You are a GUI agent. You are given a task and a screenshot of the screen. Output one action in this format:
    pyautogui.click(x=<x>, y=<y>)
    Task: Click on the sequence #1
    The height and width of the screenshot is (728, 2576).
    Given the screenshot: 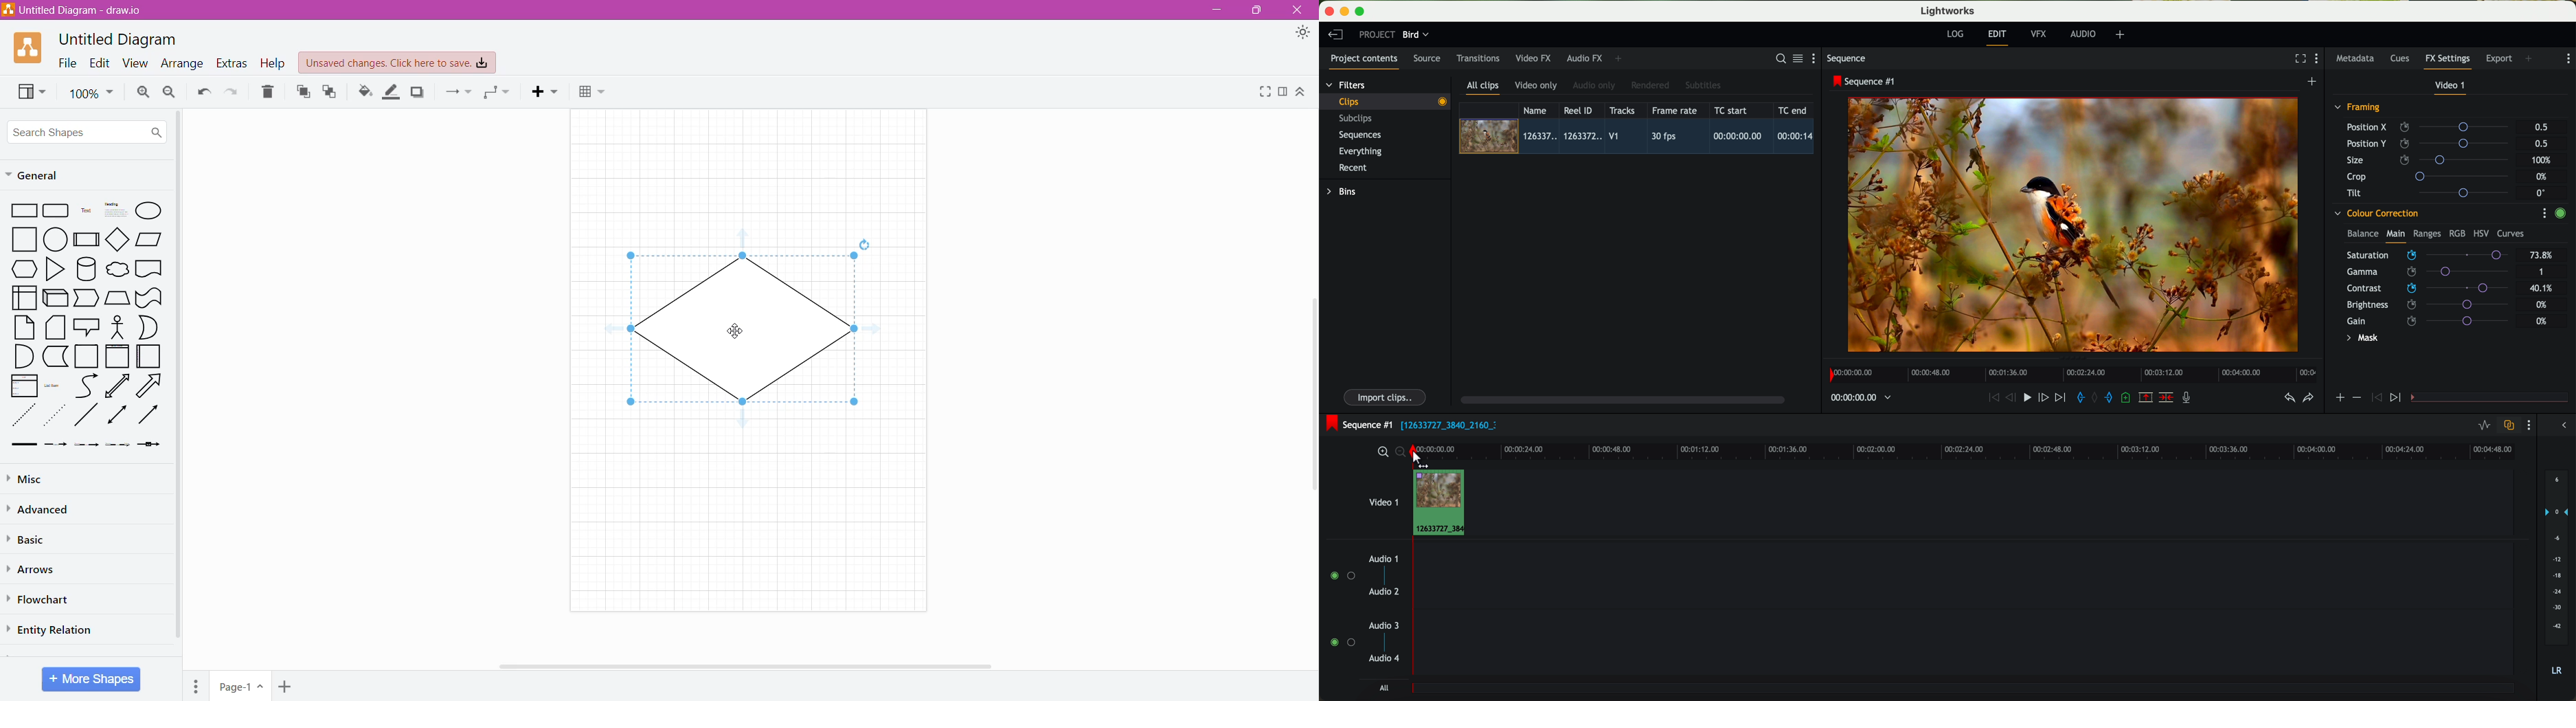 What is the action you would take?
    pyautogui.click(x=1357, y=425)
    